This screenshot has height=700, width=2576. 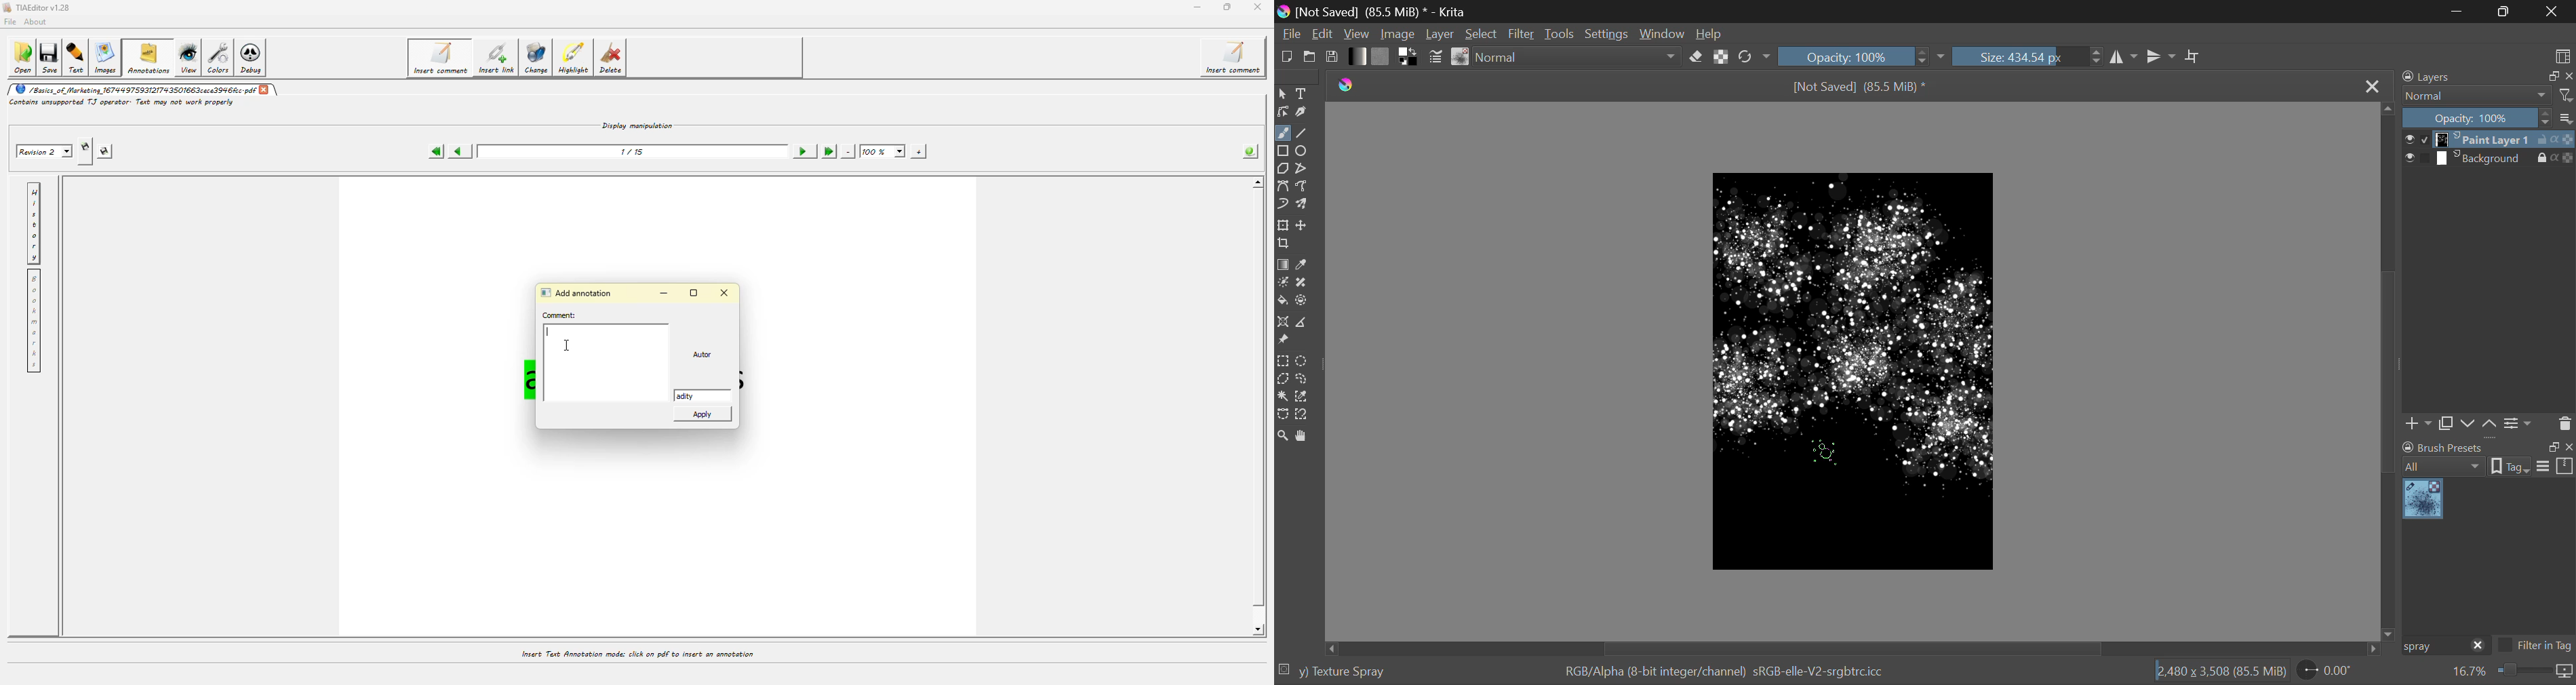 I want to click on logo, so click(x=1347, y=85).